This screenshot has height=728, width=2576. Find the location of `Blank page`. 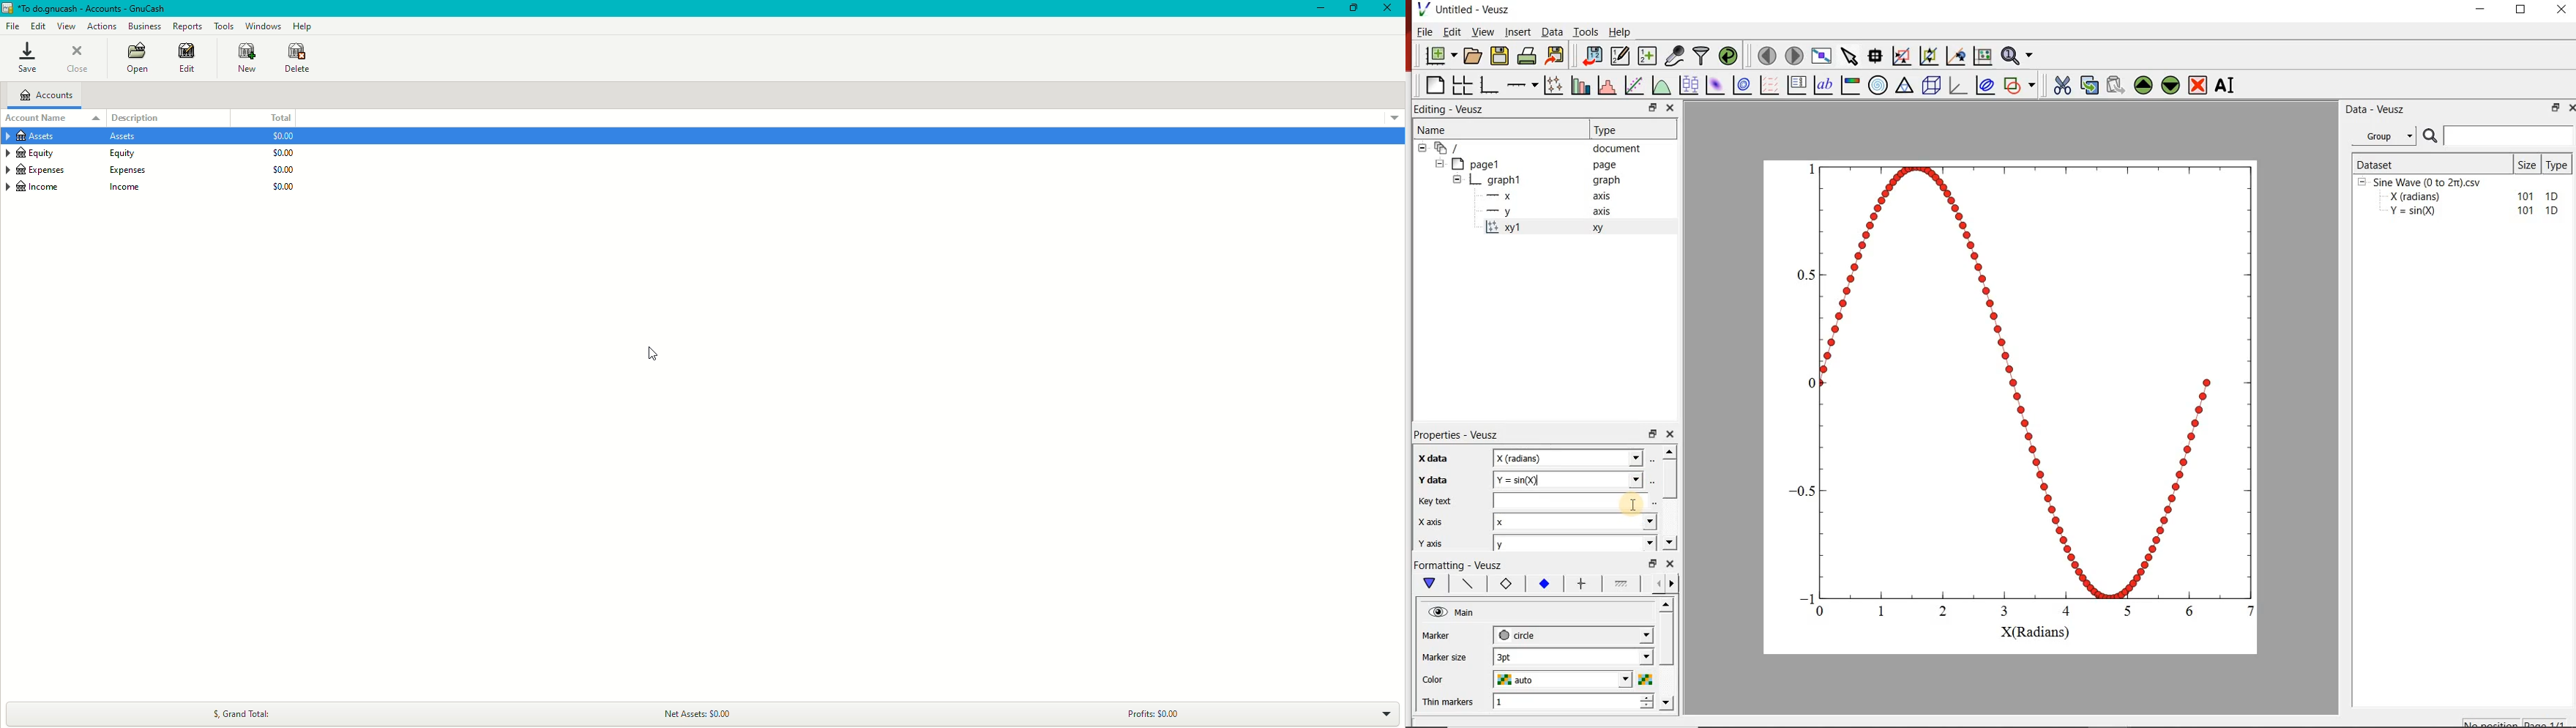

Blank page is located at coordinates (1435, 85).